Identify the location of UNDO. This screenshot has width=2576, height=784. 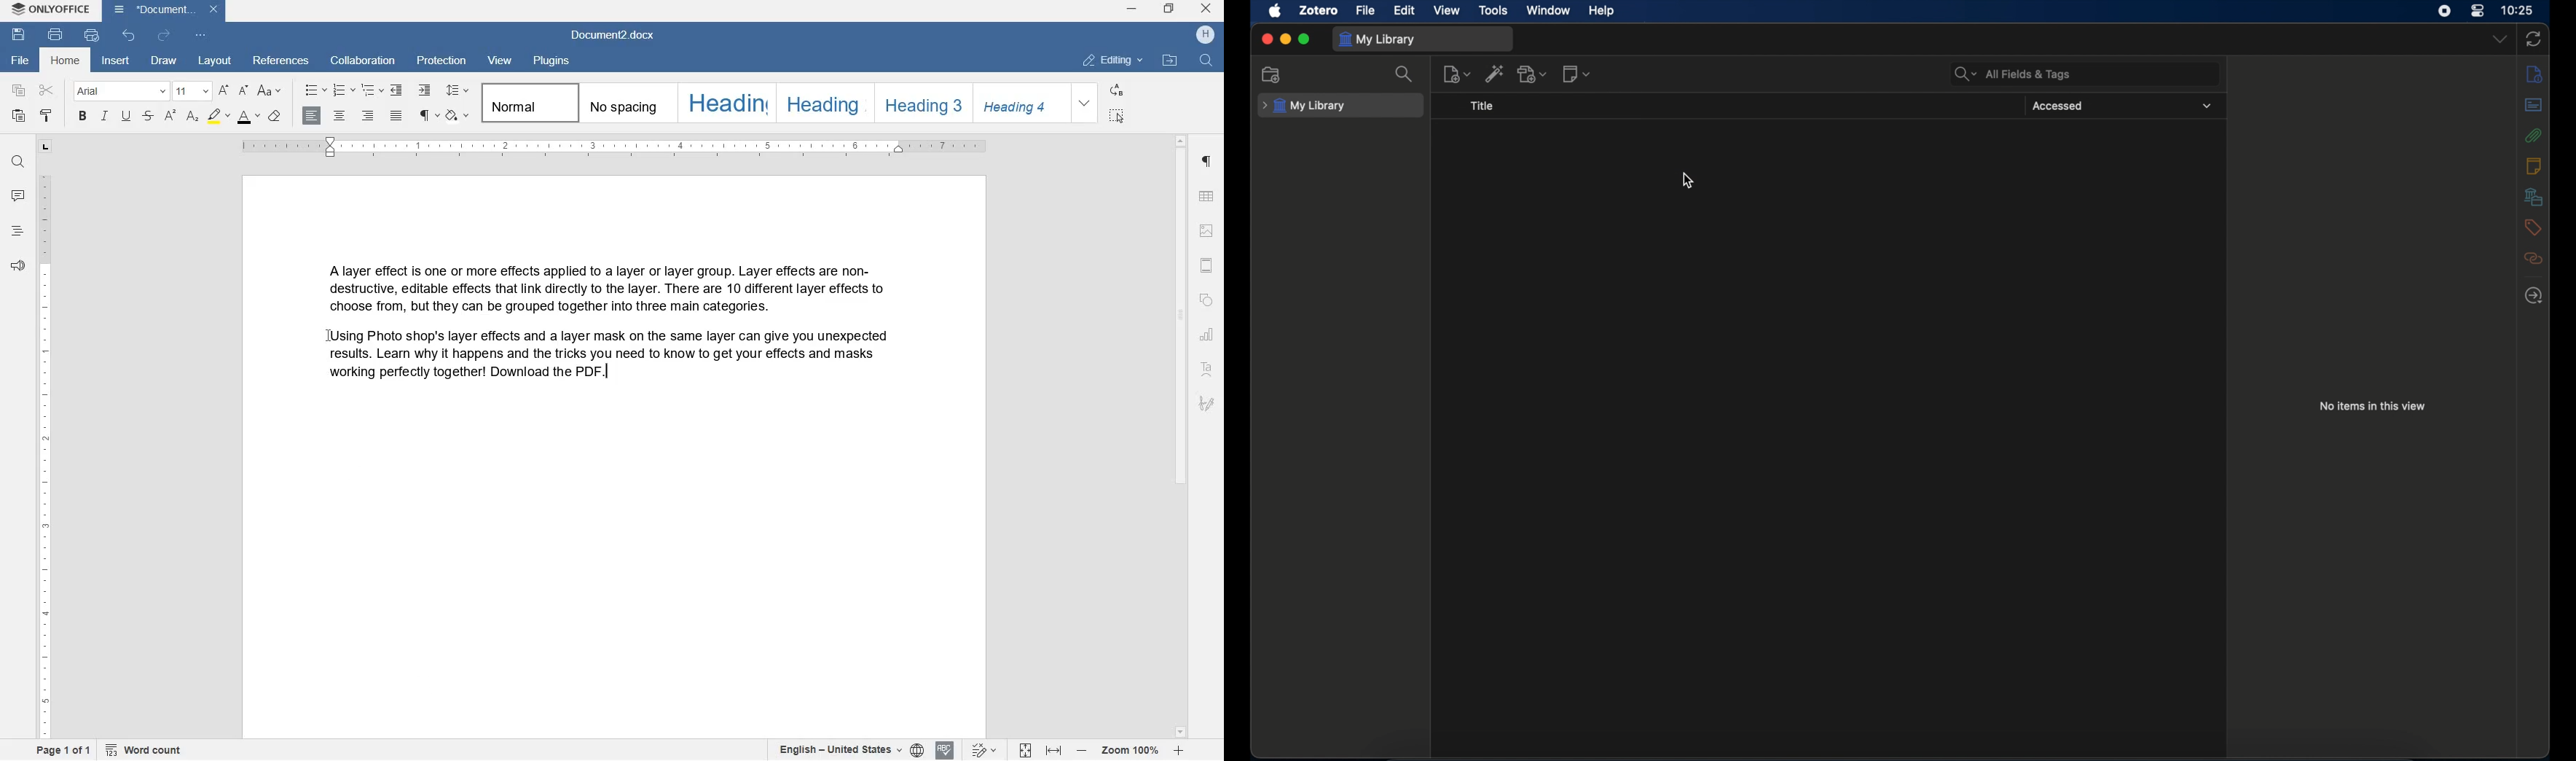
(130, 37).